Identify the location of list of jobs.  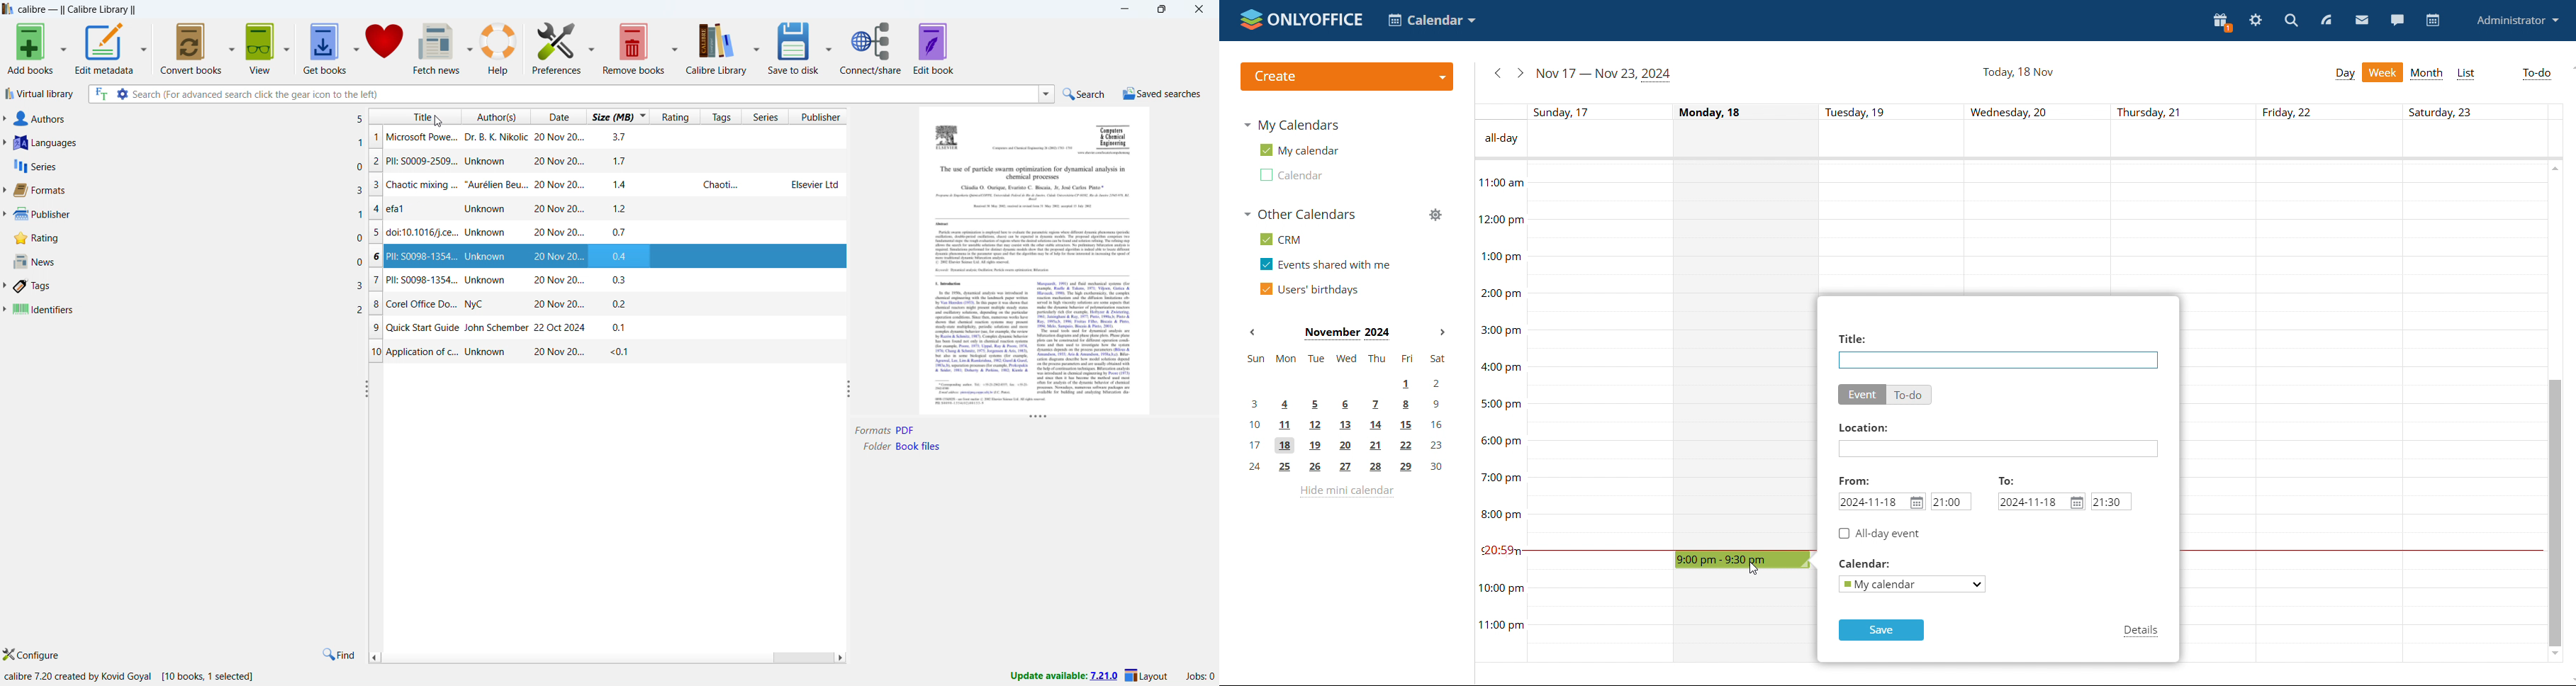
(1200, 676).